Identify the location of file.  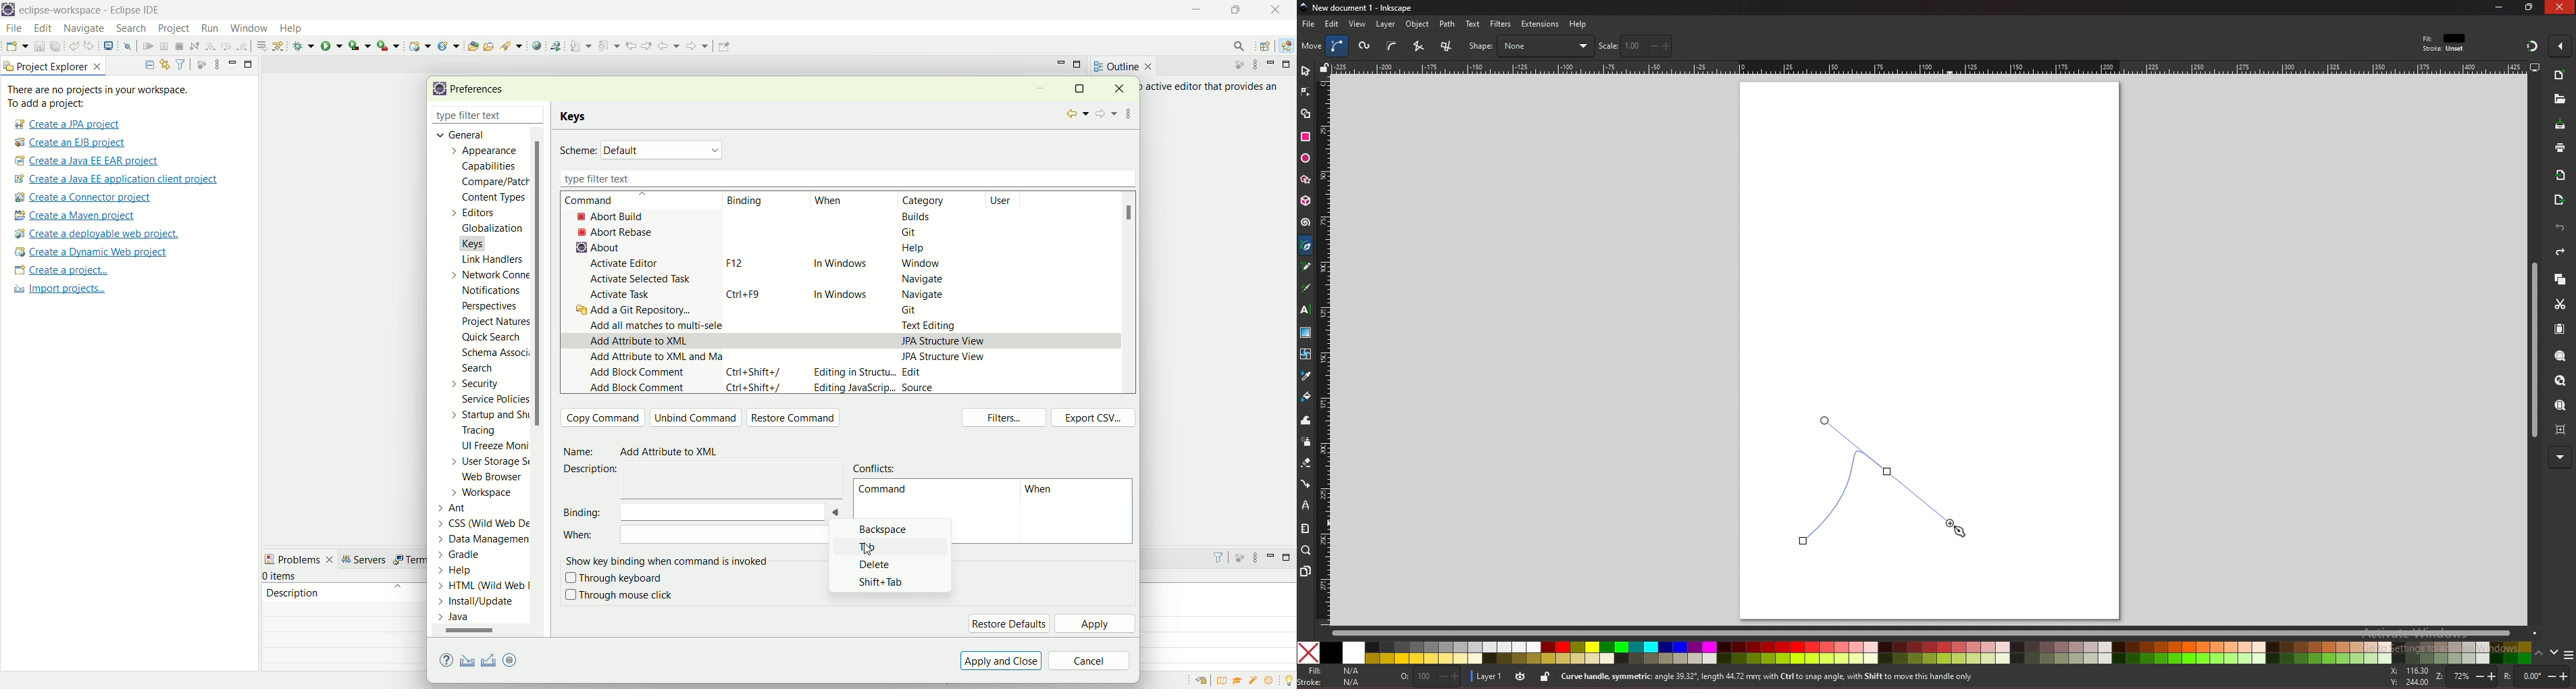
(13, 29).